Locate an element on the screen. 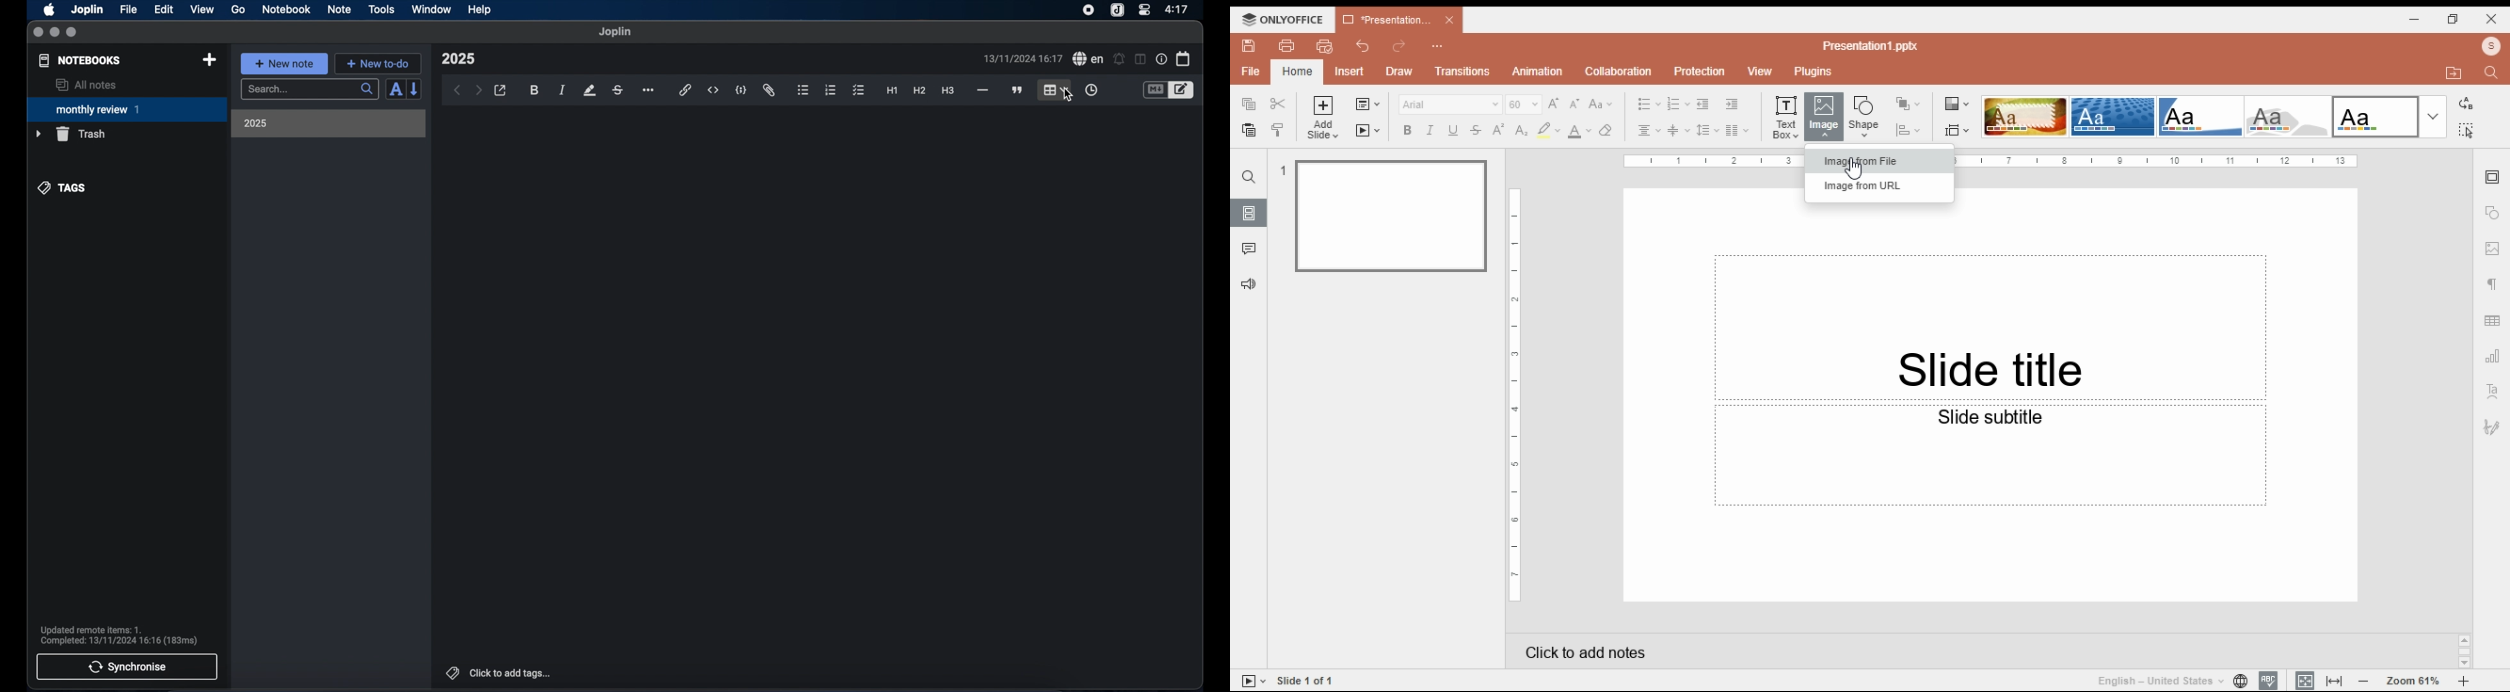  time is located at coordinates (1178, 9).